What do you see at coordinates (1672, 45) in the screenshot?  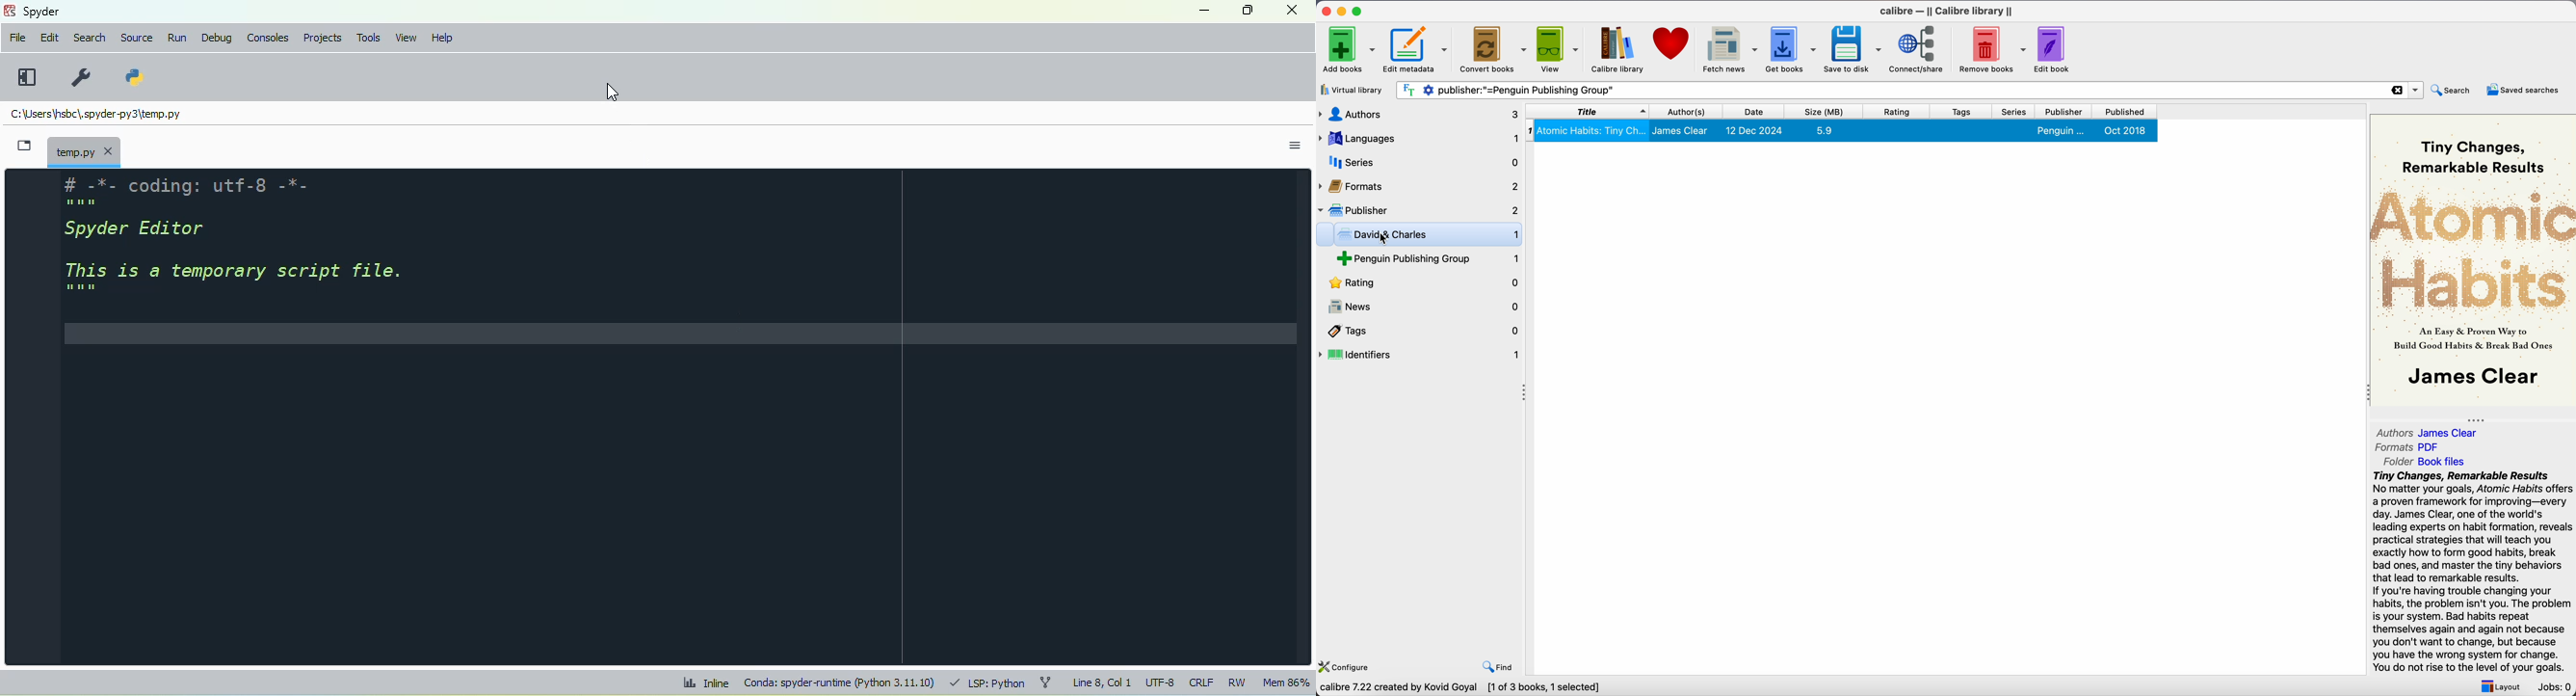 I see `donate` at bounding box center [1672, 45].